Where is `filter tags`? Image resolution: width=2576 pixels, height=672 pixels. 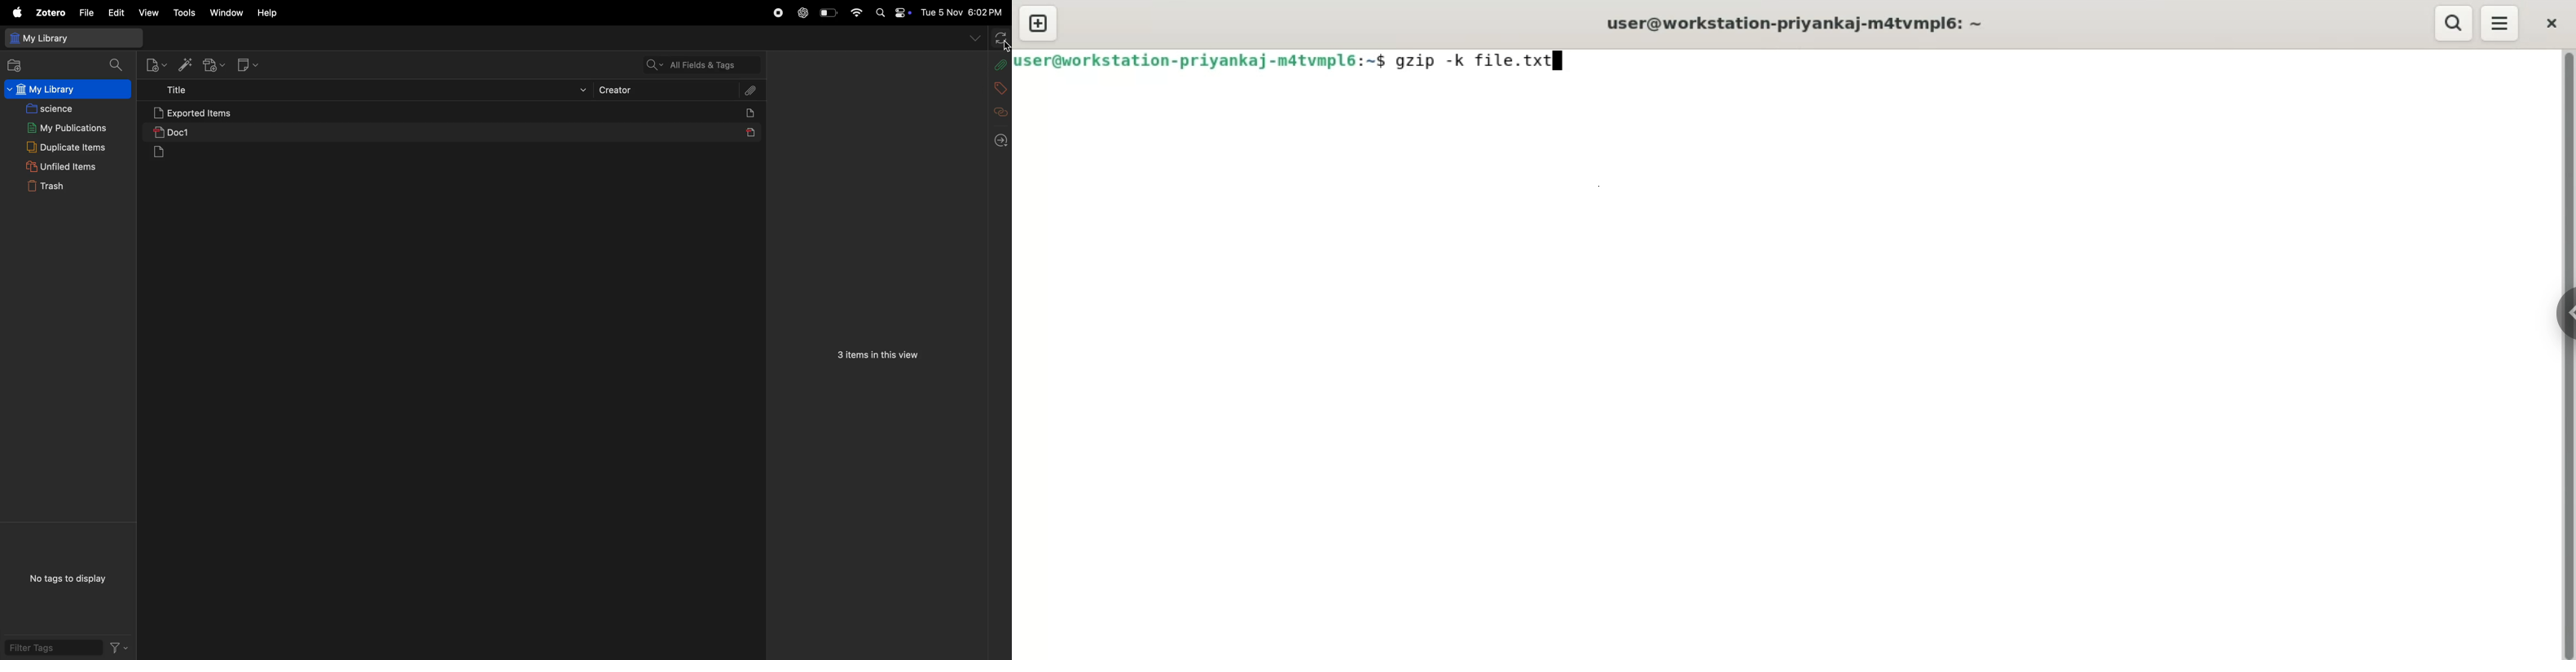 filter tags is located at coordinates (119, 648).